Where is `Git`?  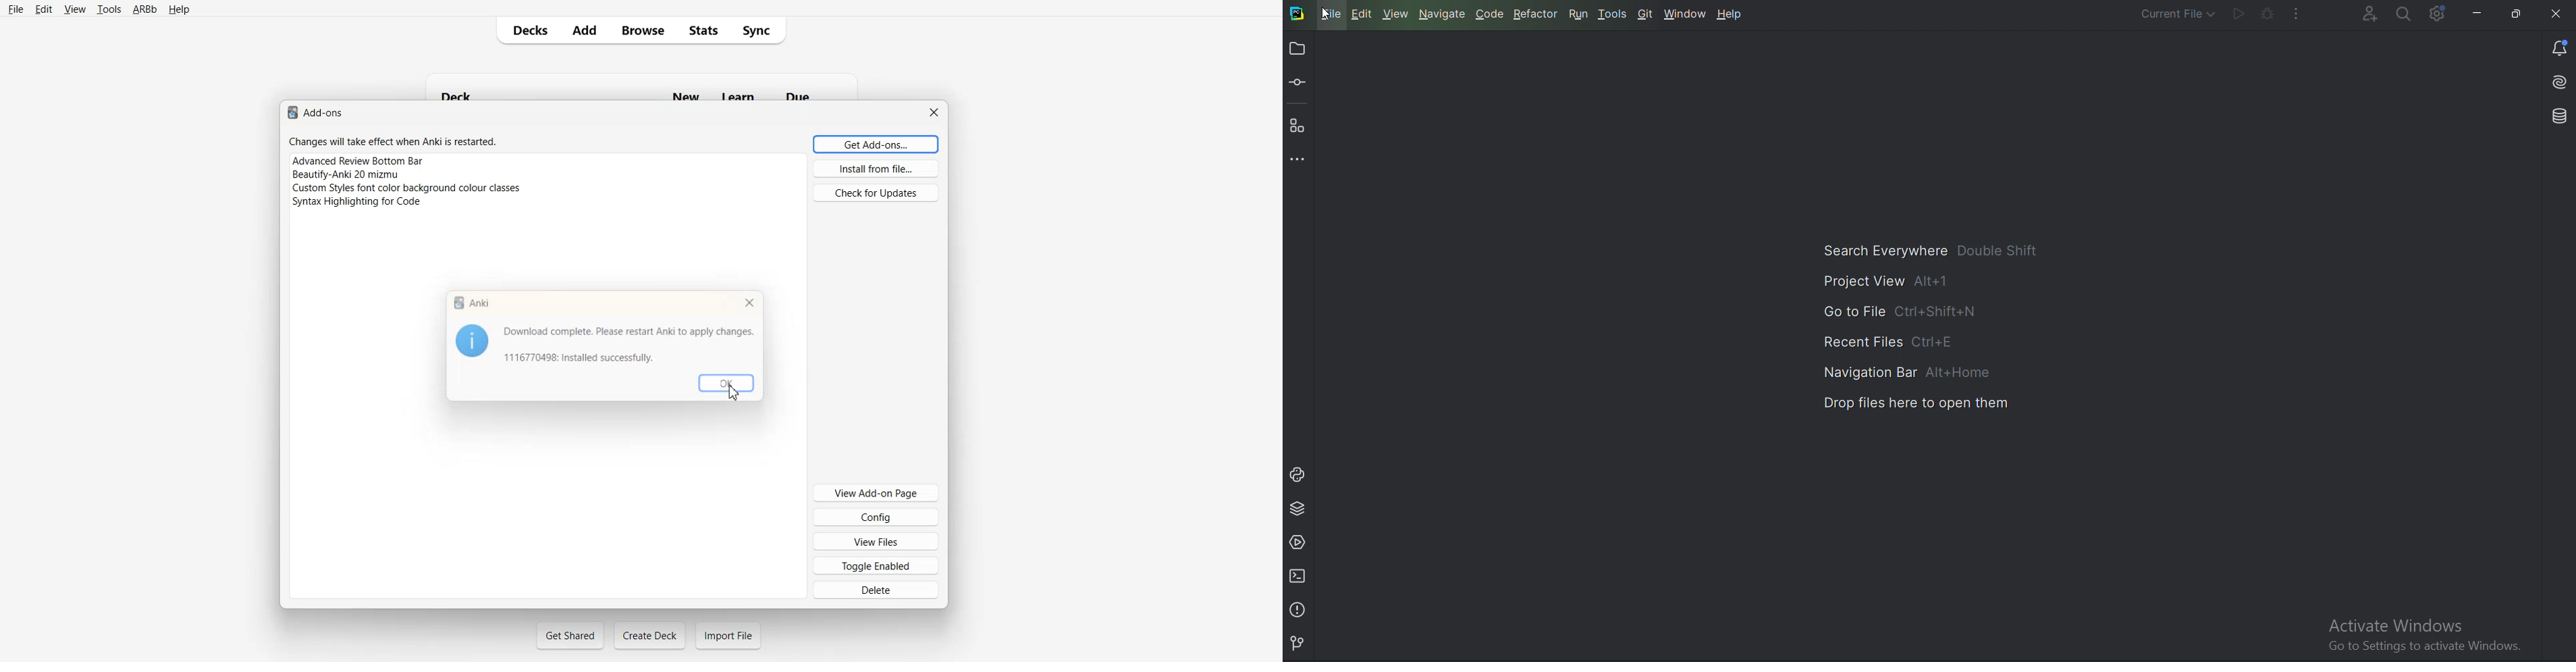 Git is located at coordinates (1646, 14).